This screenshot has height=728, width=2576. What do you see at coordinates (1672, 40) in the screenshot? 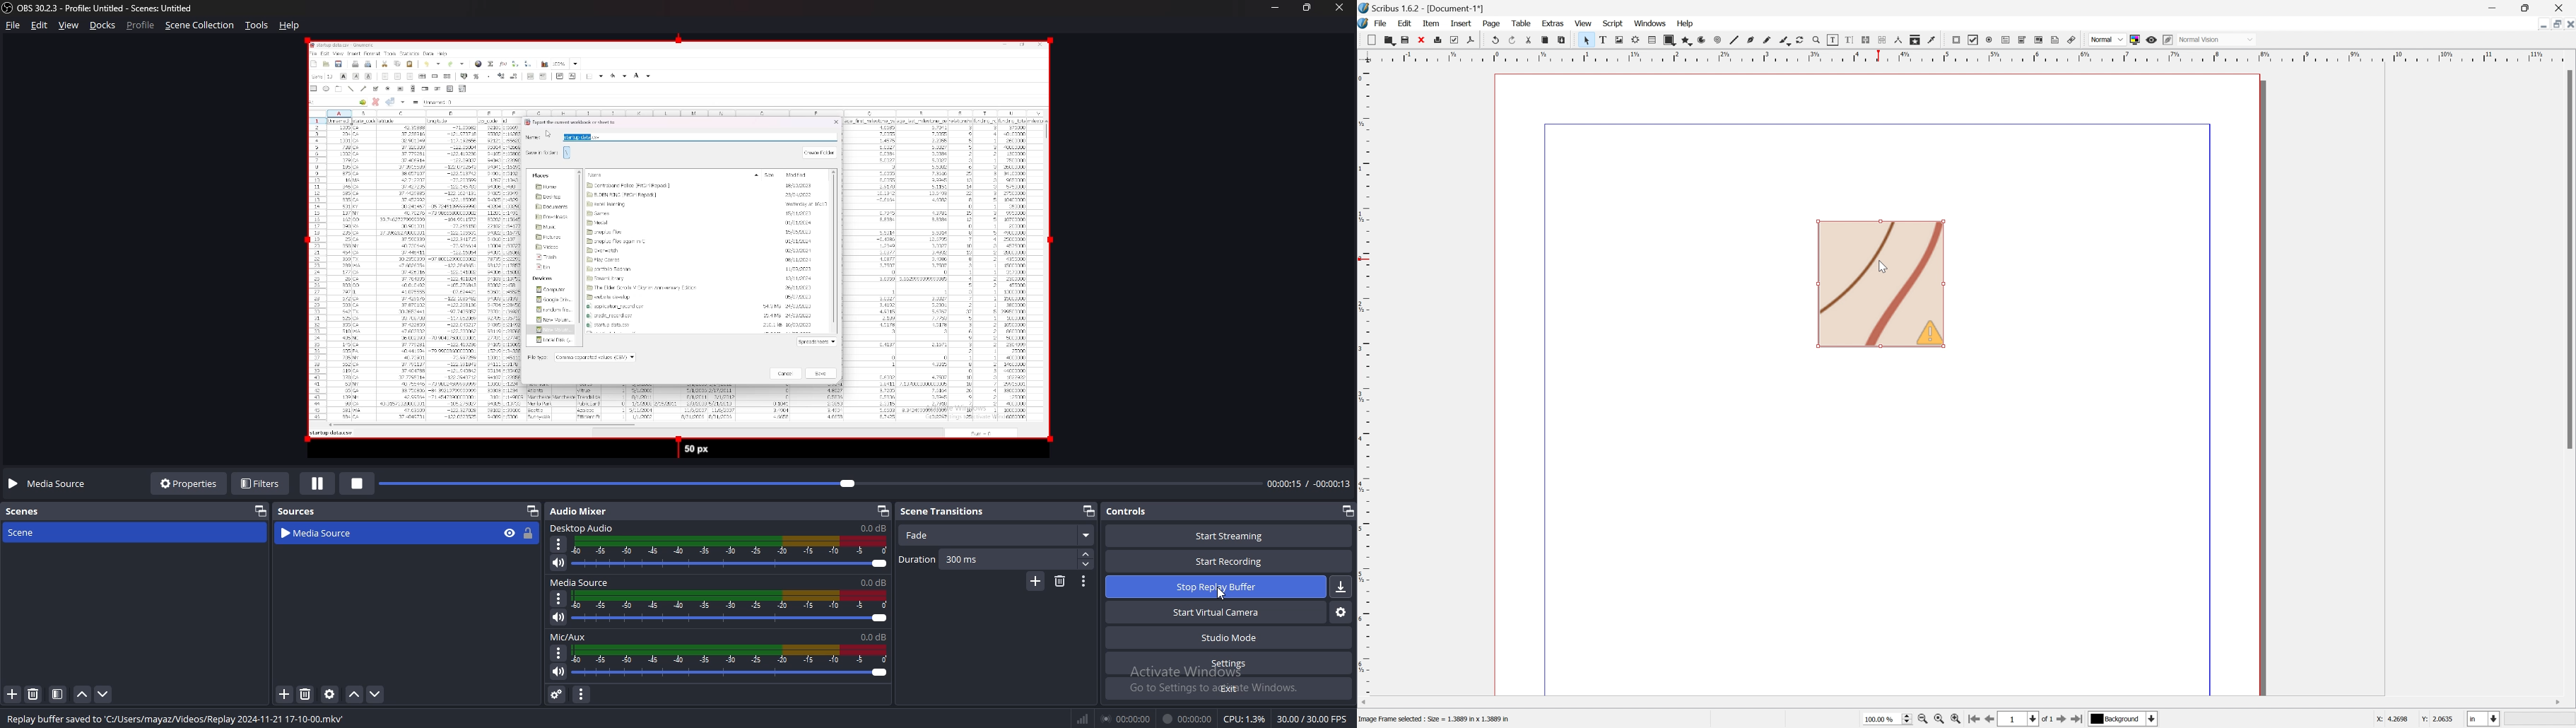
I see `Shape` at bounding box center [1672, 40].